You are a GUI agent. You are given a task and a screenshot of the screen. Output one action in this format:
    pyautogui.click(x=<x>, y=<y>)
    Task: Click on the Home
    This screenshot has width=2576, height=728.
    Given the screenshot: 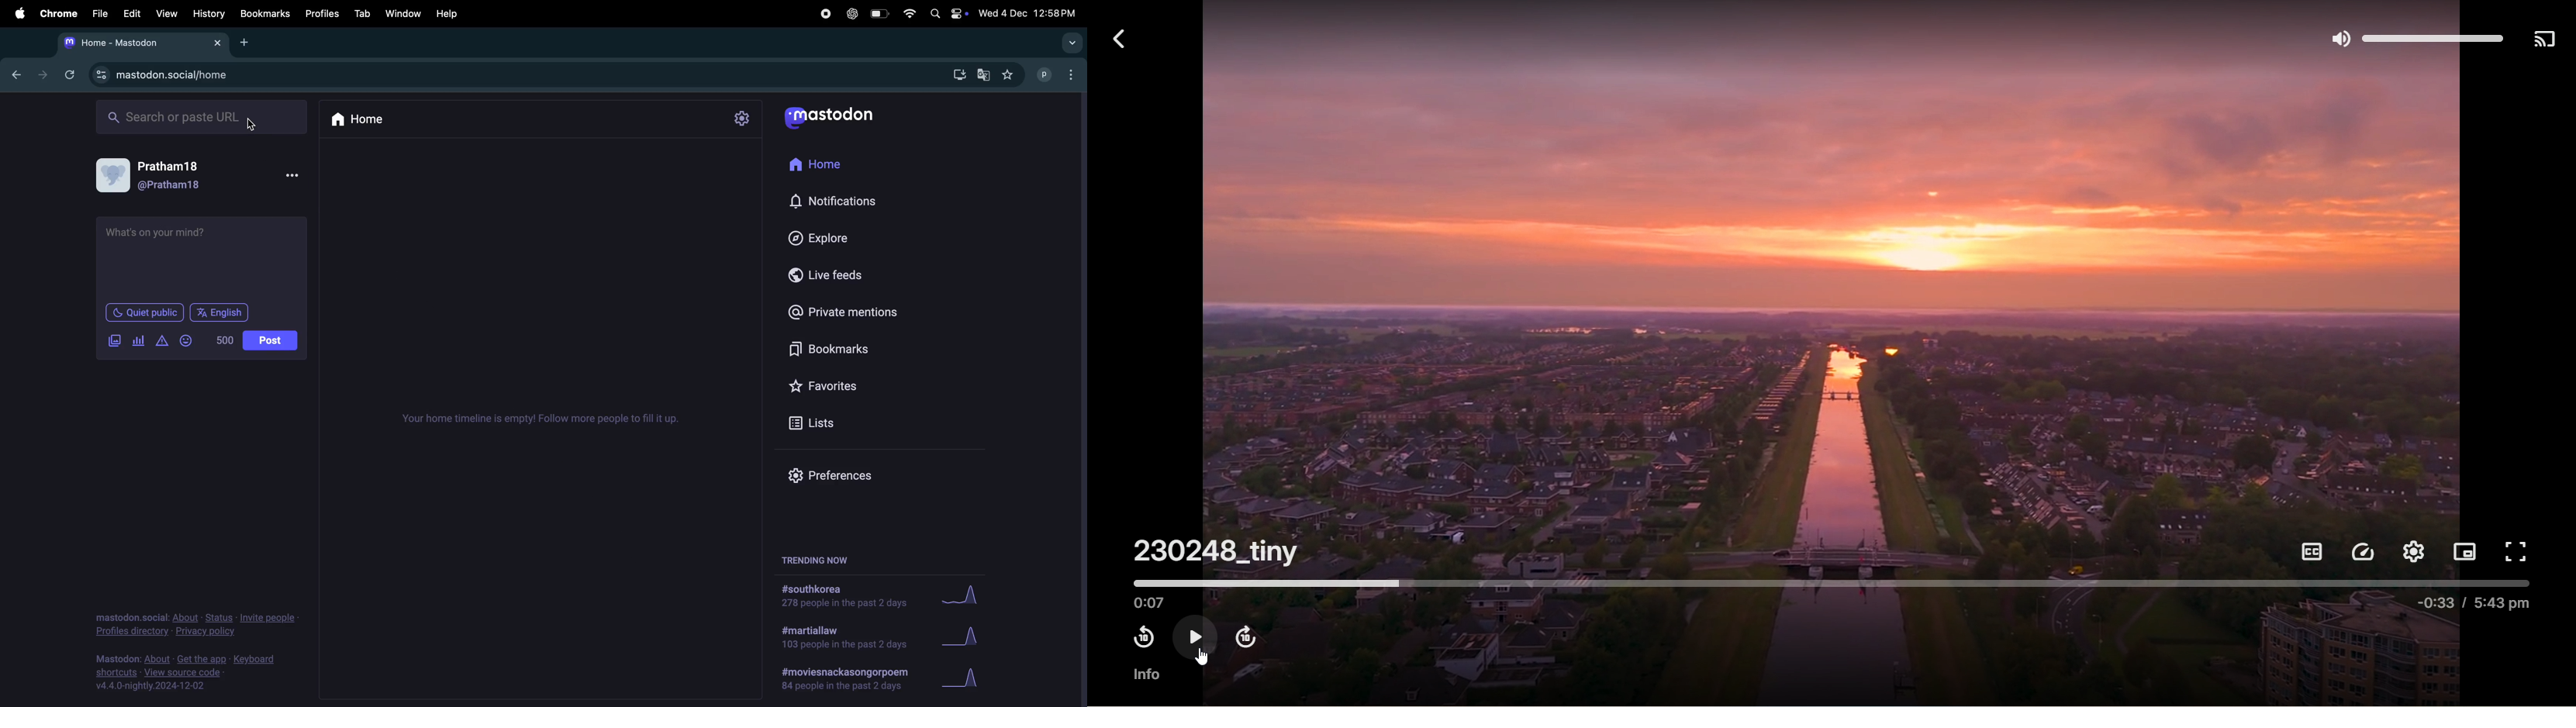 What is the action you would take?
    pyautogui.click(x=375, y=119)
    